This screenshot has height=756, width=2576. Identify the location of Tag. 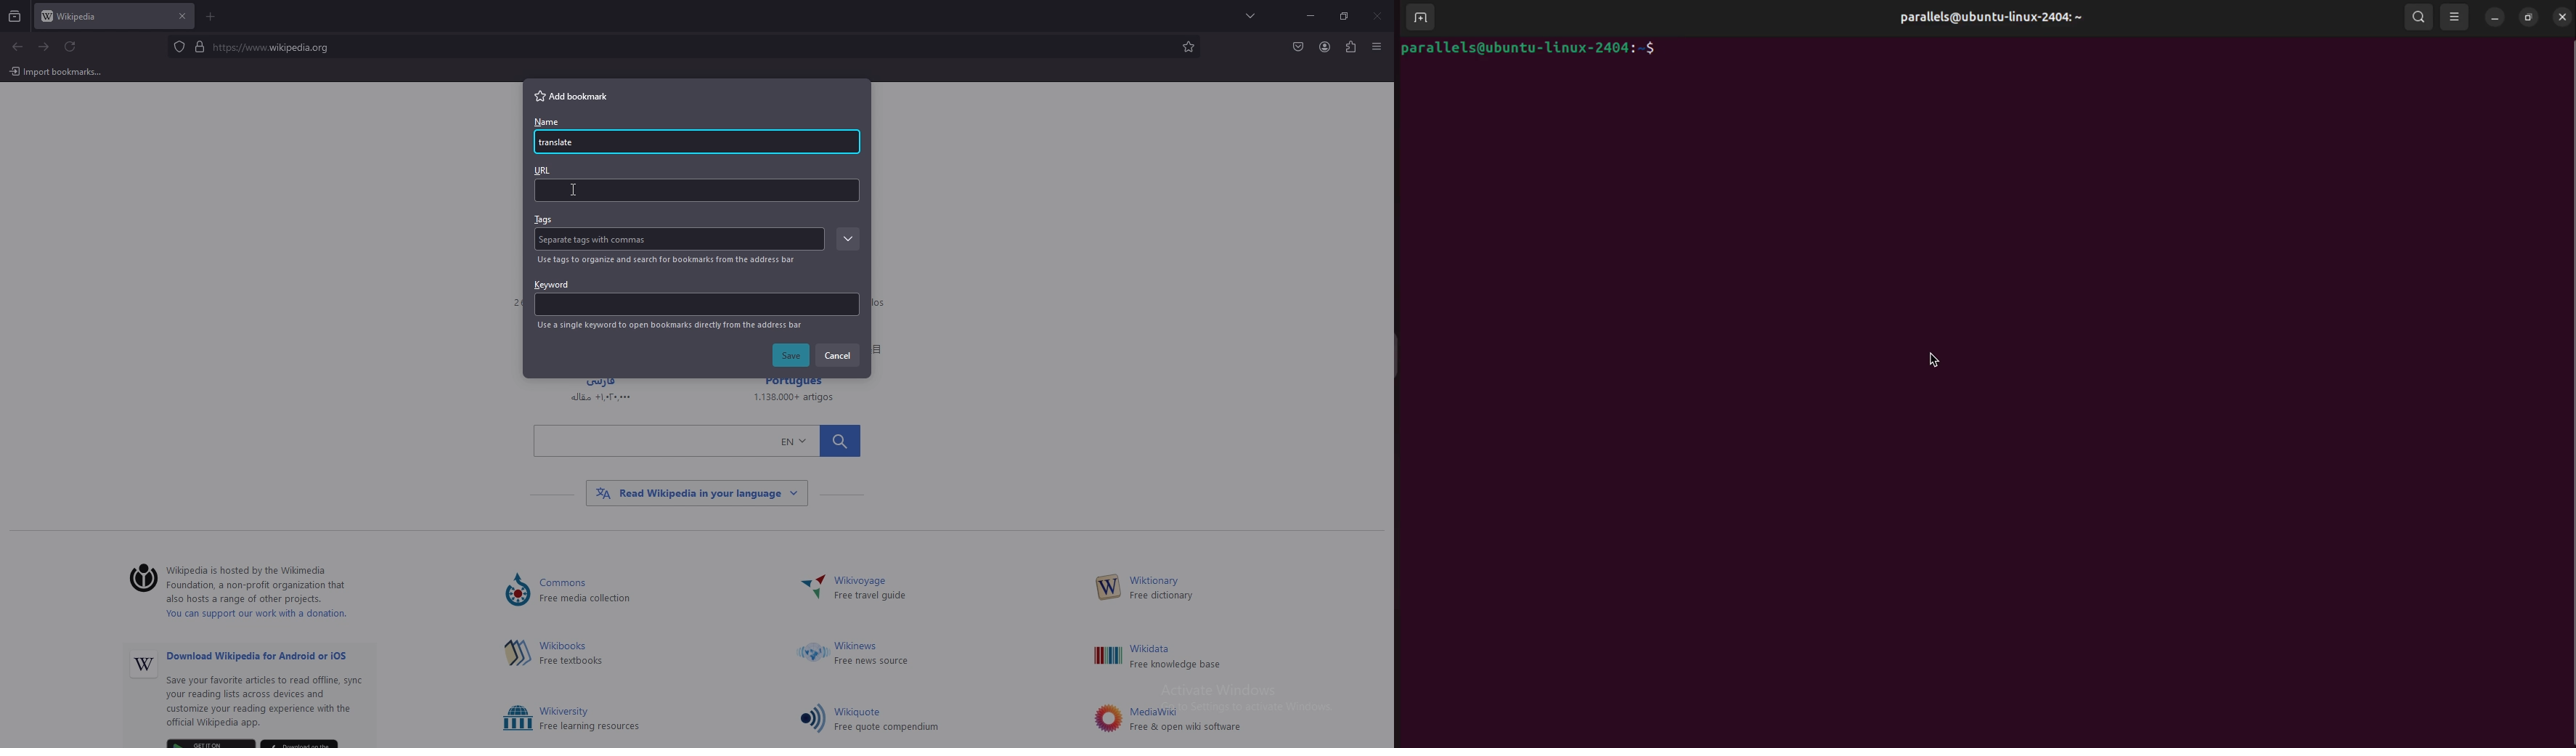
(621, 241).